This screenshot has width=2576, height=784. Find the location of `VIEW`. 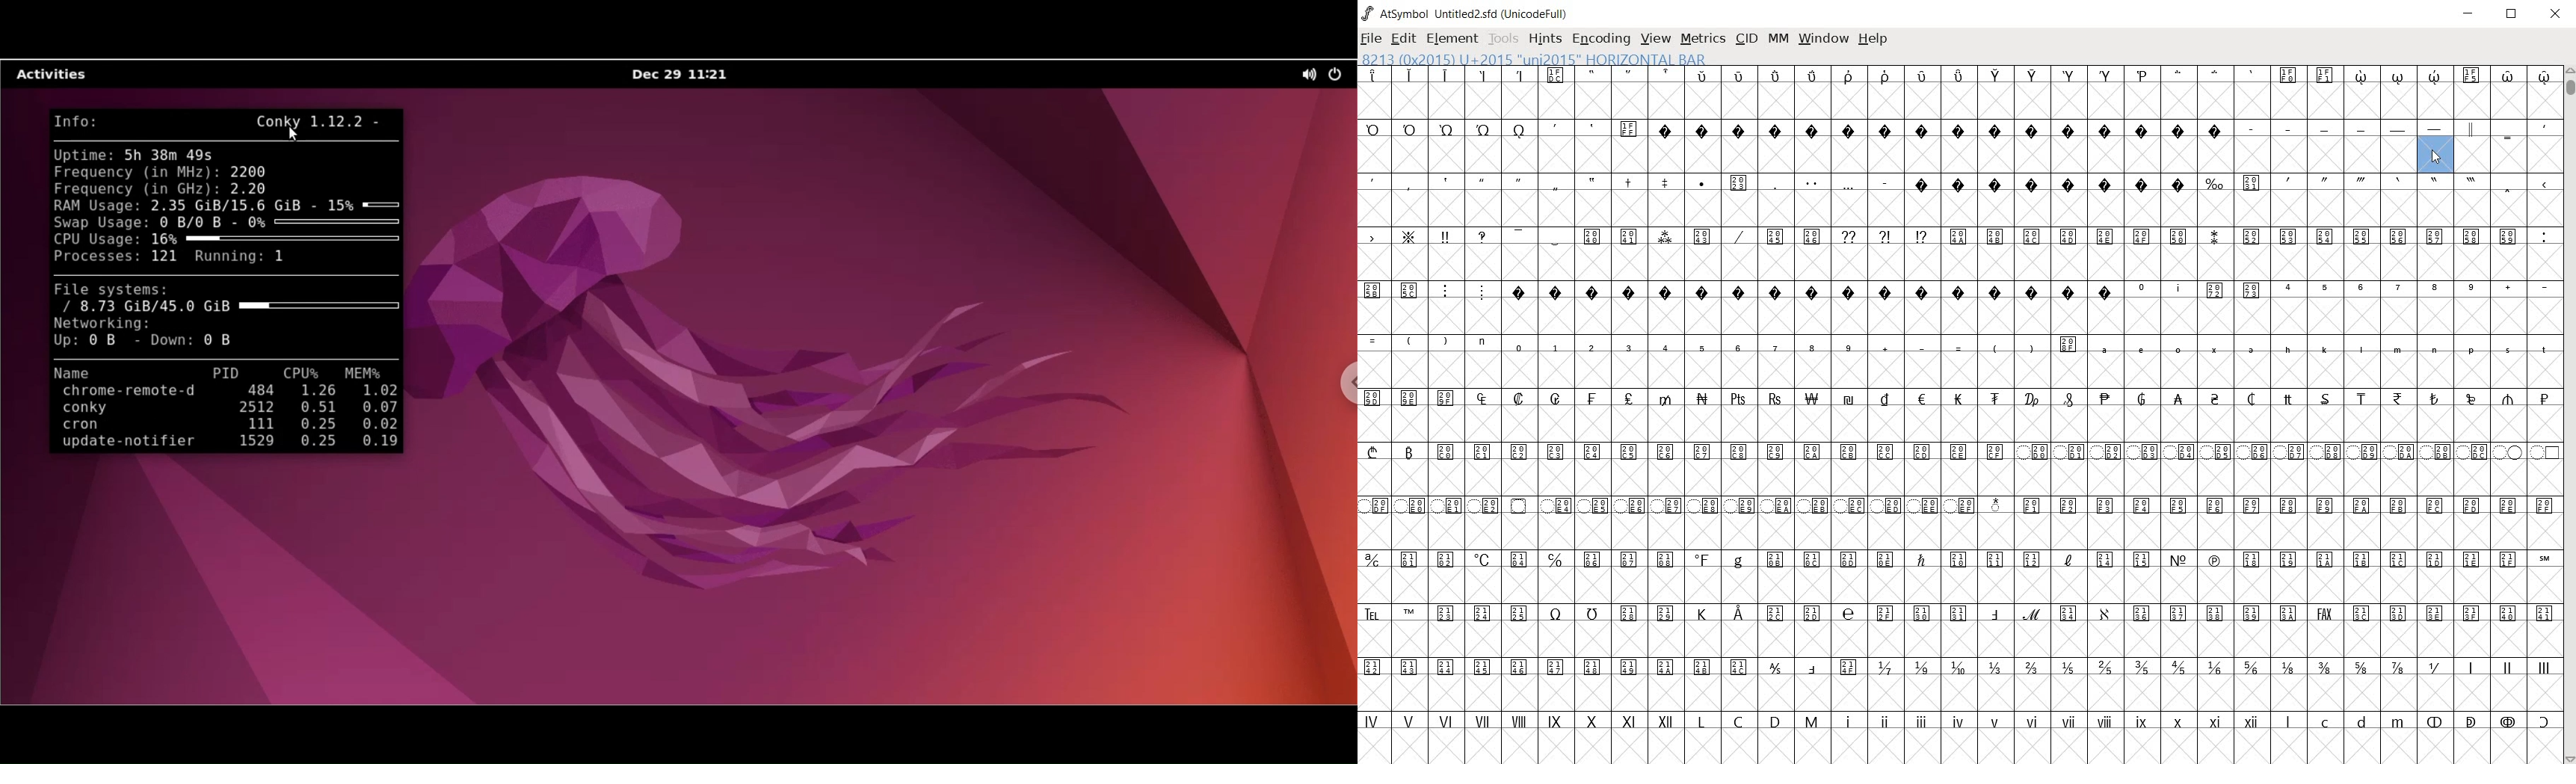

VIEW is located at coordinates (1656, 40).